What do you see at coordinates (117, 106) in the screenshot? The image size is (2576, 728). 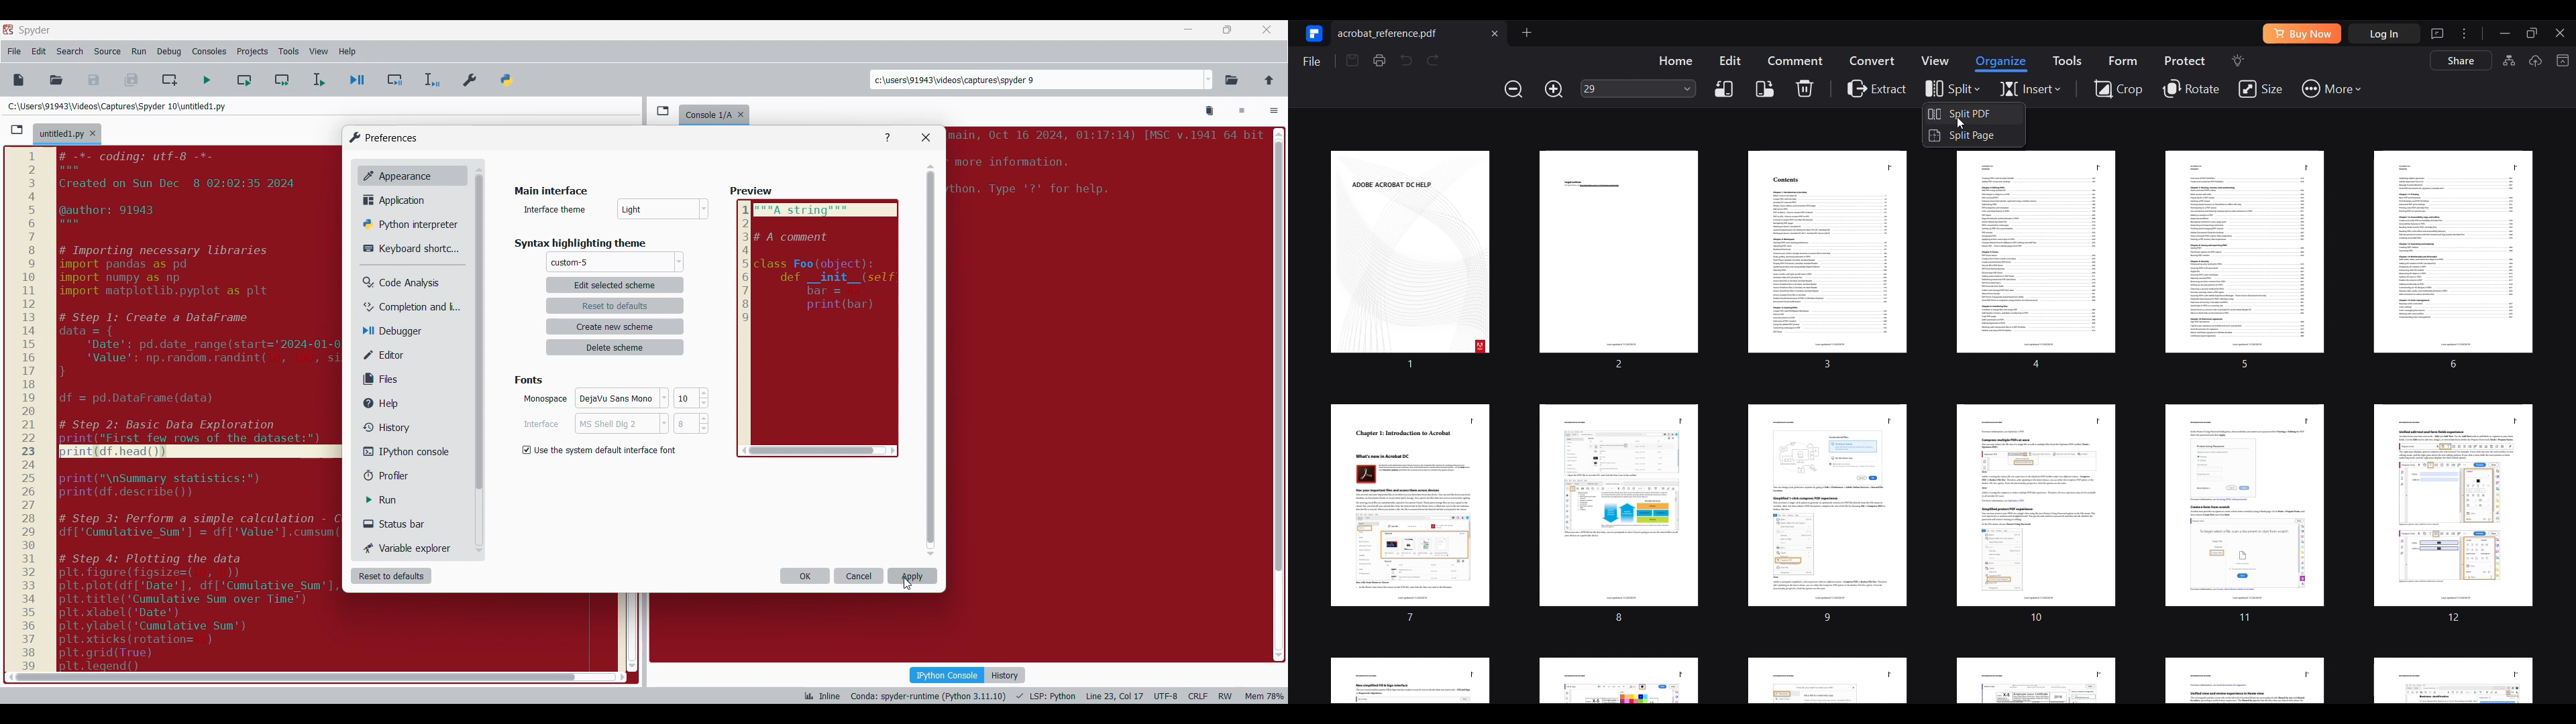 I see `File location` at bounding box center [117, 106].